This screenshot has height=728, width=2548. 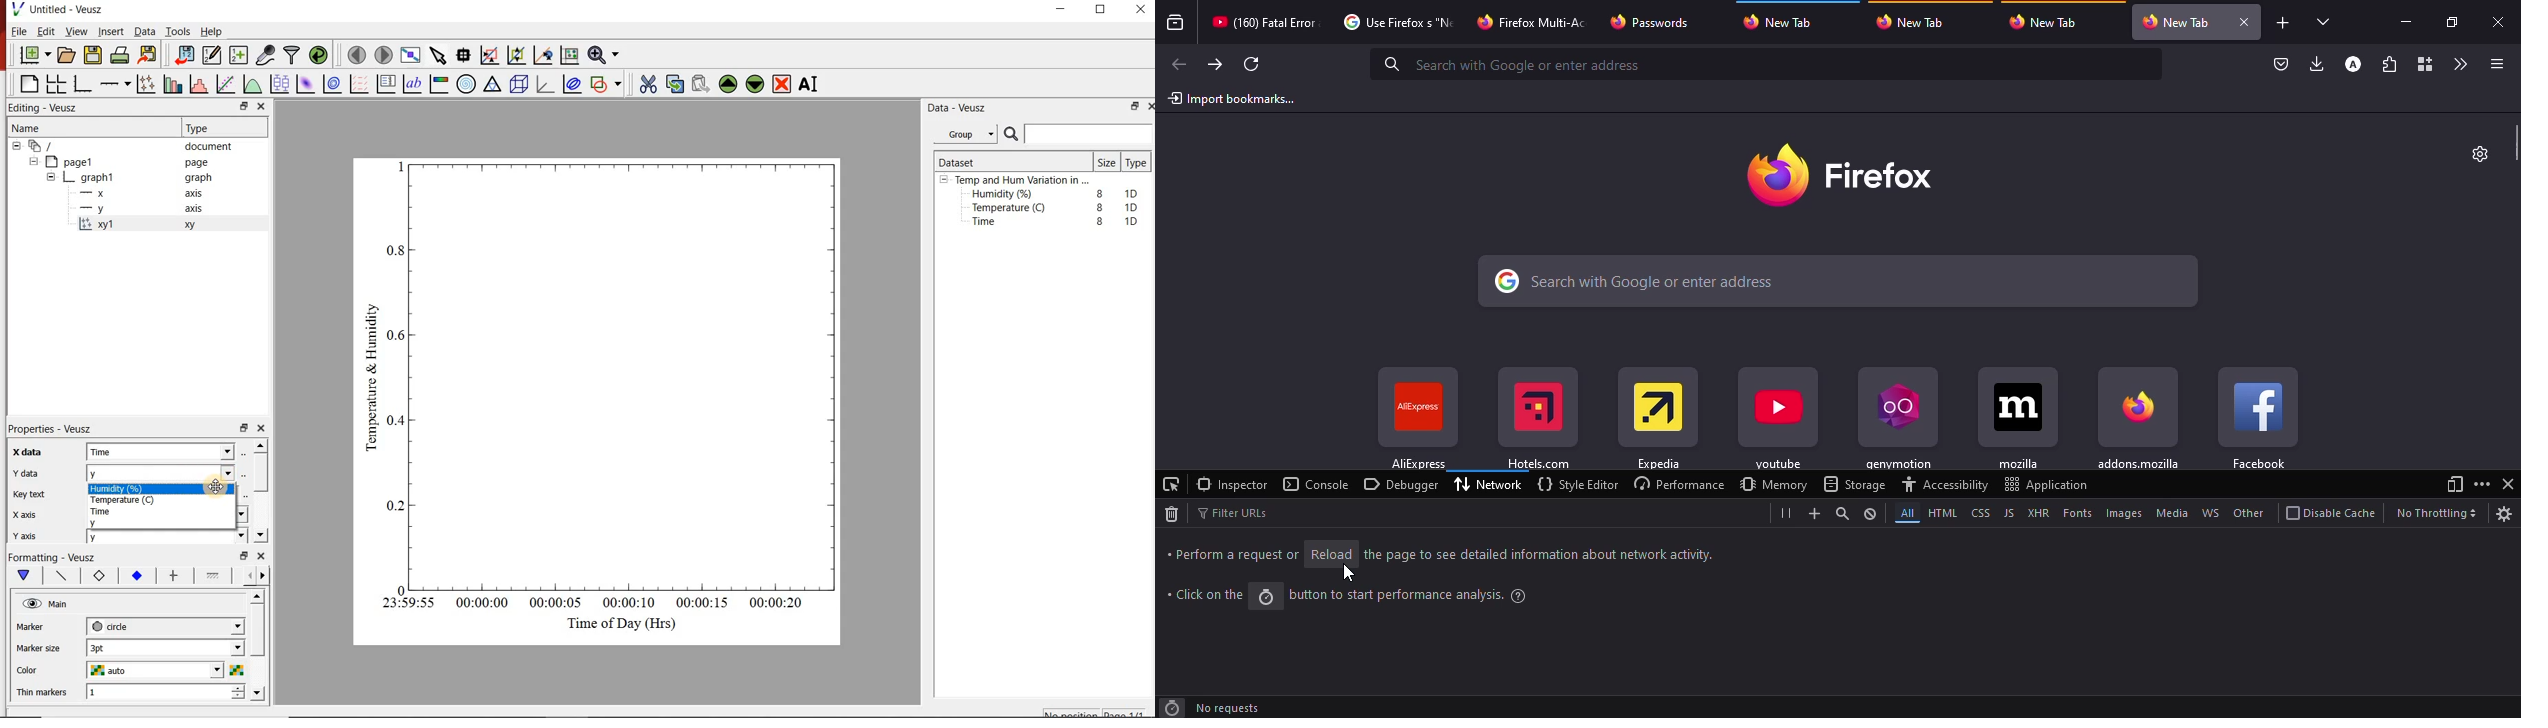 I want to click on xy, so click(x=193, y=228).